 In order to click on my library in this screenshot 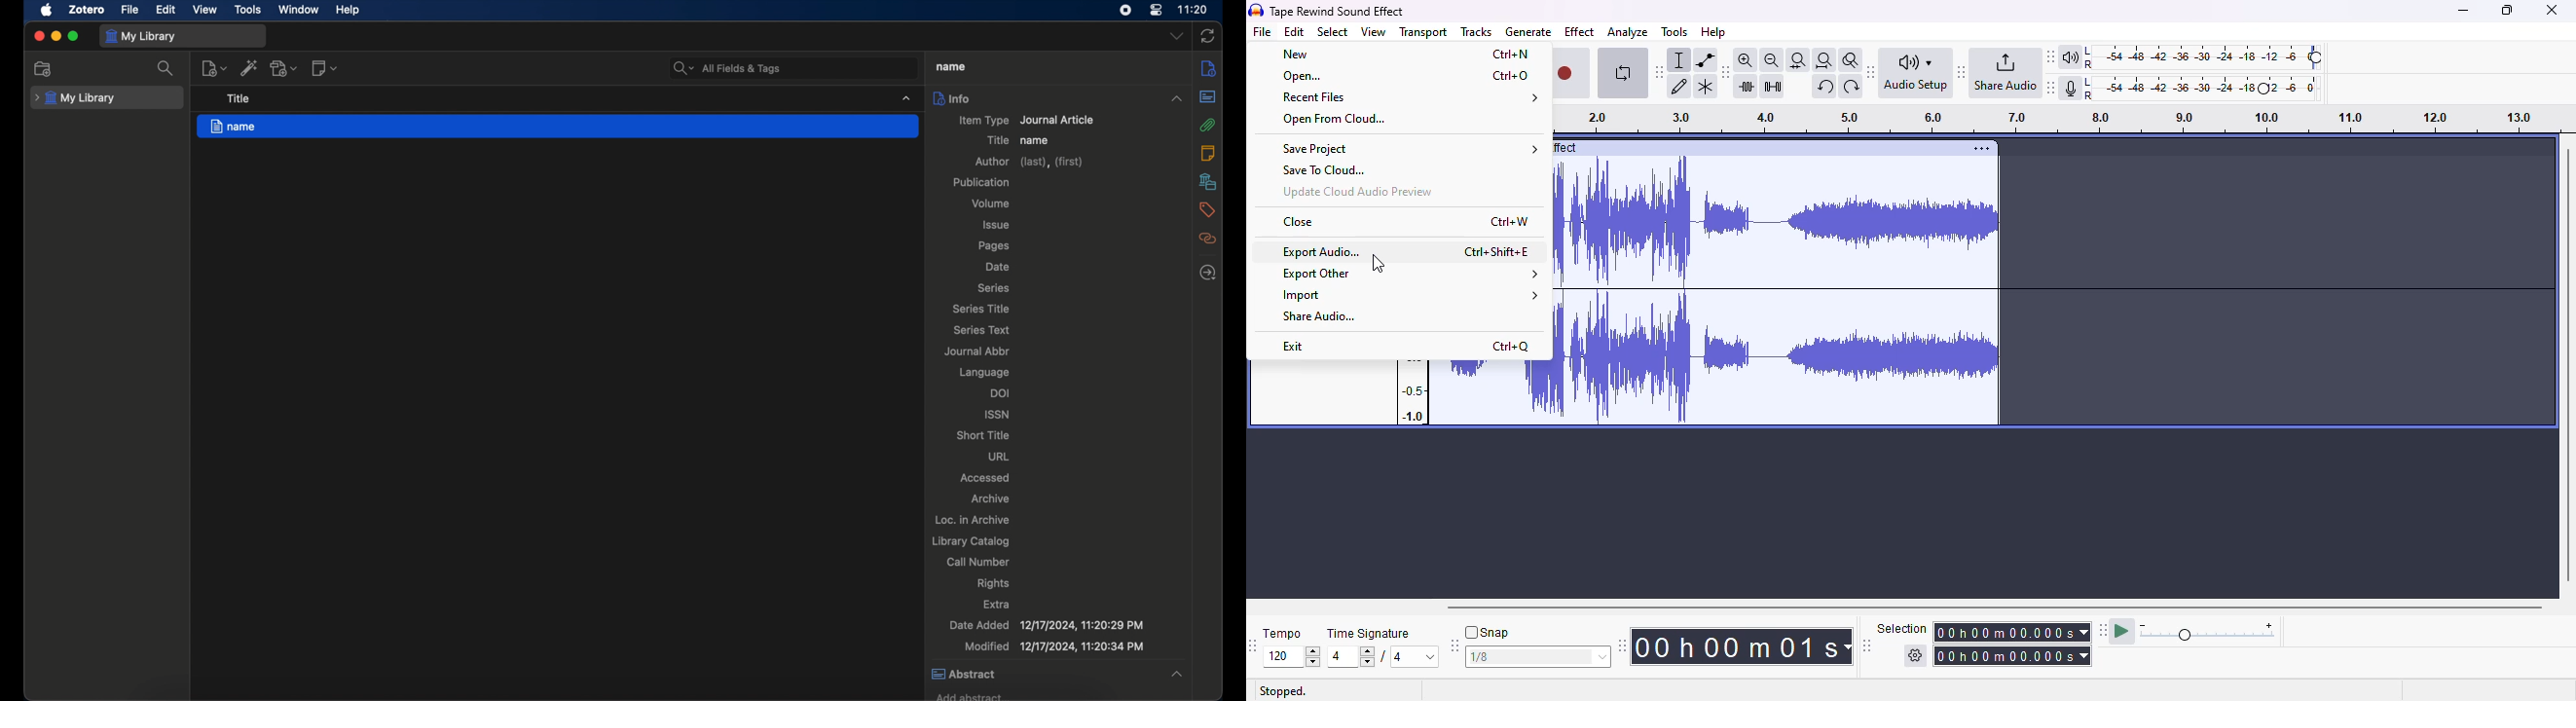, I will do `click(140, 36)`.